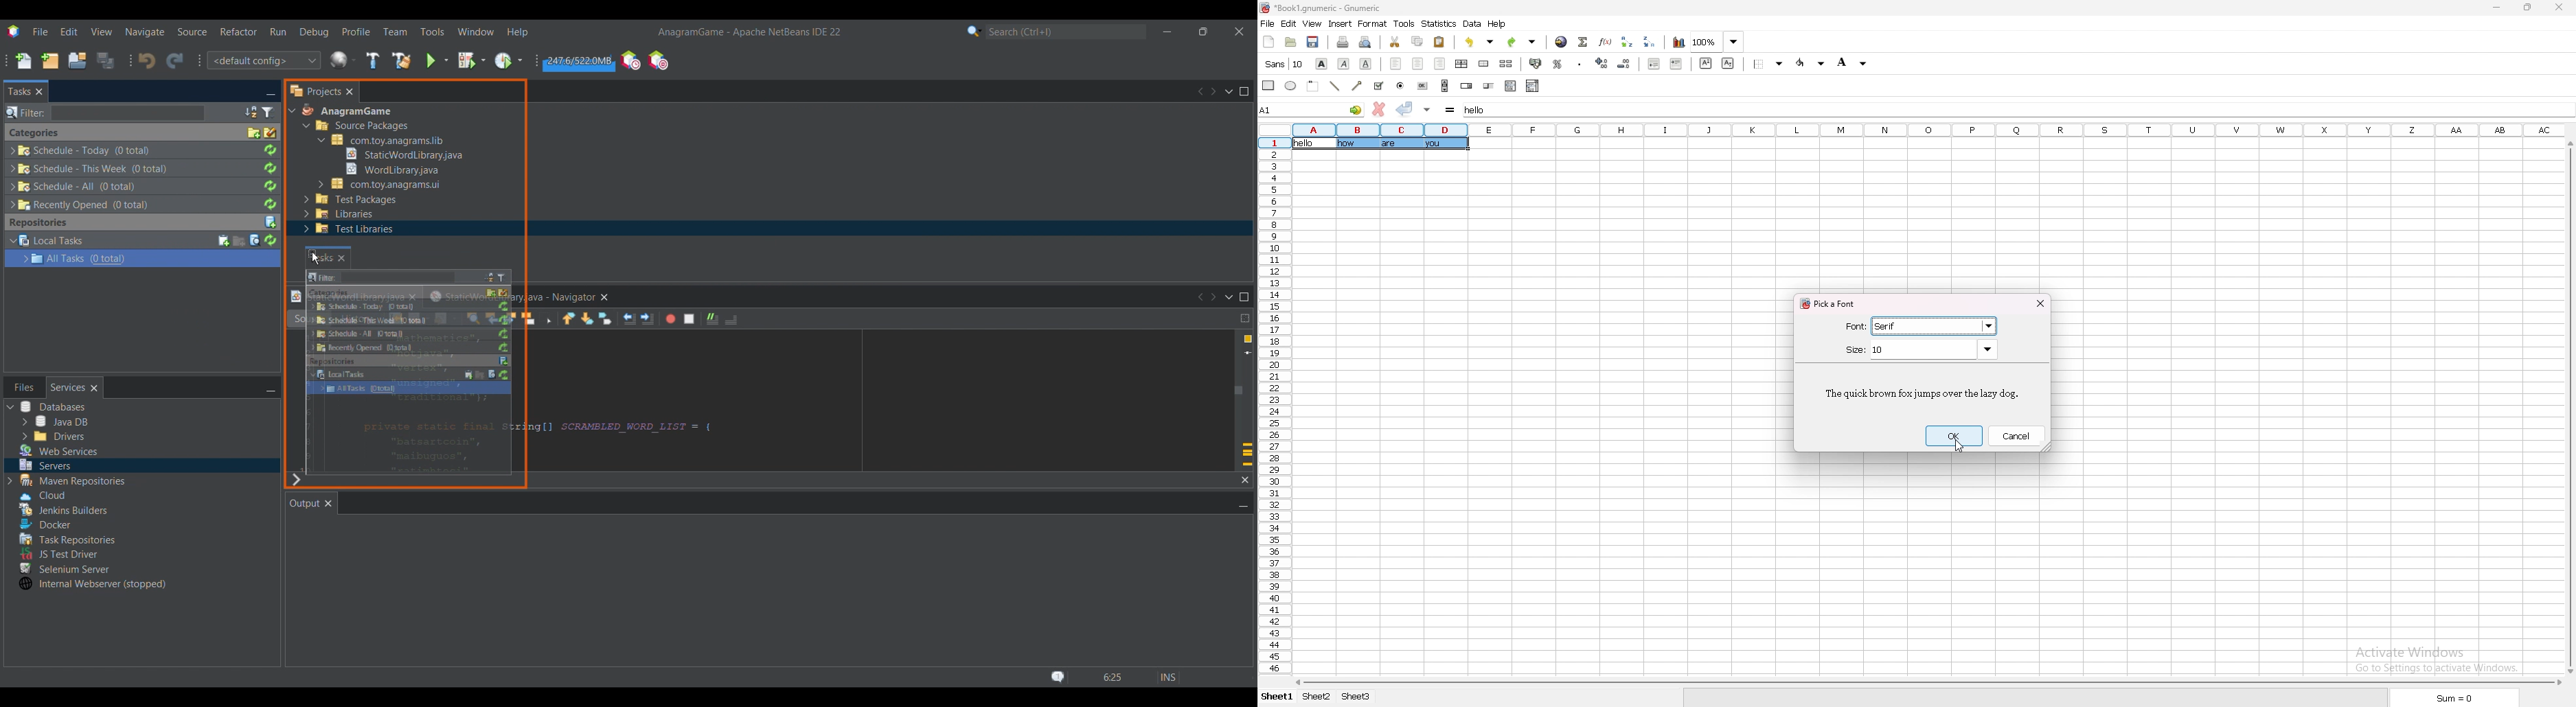 The height and width of the screenshot is (728, 2576). Describe the element at coordinates (1341, 23) in the screenshot. I see `insert` at that location.